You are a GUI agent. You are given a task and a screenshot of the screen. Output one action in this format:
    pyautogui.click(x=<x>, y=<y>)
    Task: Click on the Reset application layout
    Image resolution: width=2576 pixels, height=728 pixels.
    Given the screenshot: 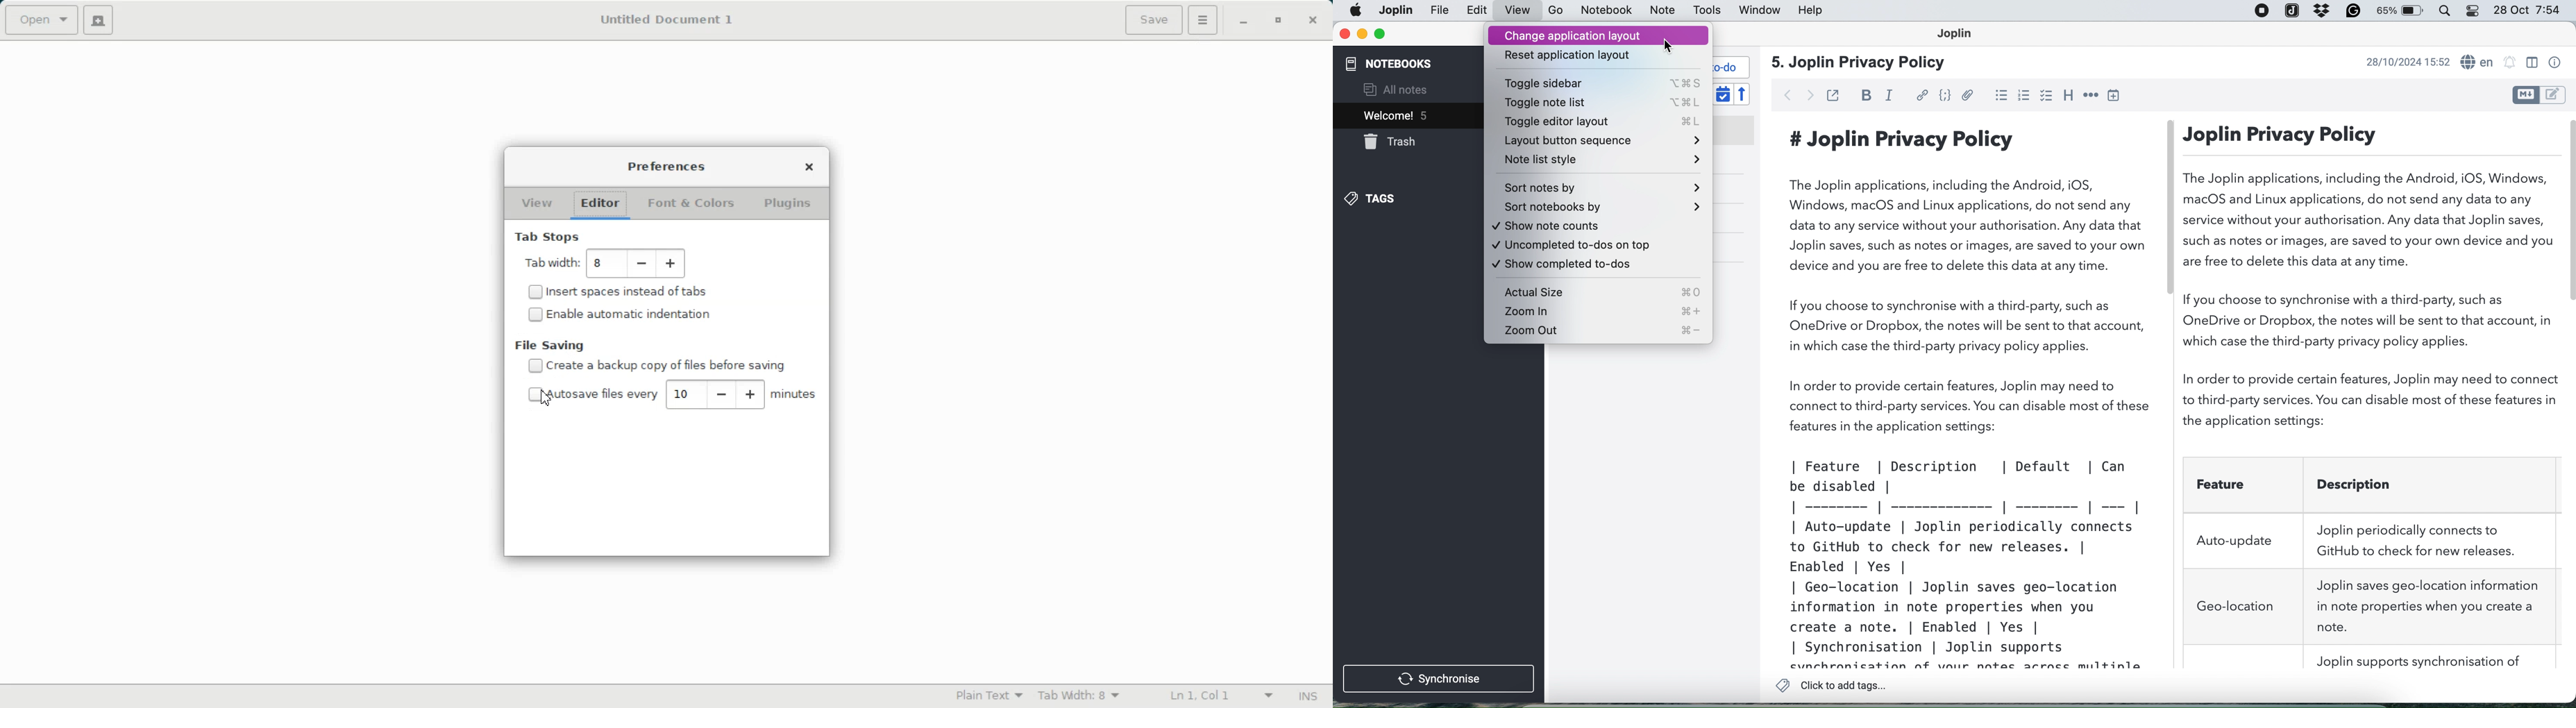 What is the action you would take?
    pyautogui.click(x=1597, y=56)
    